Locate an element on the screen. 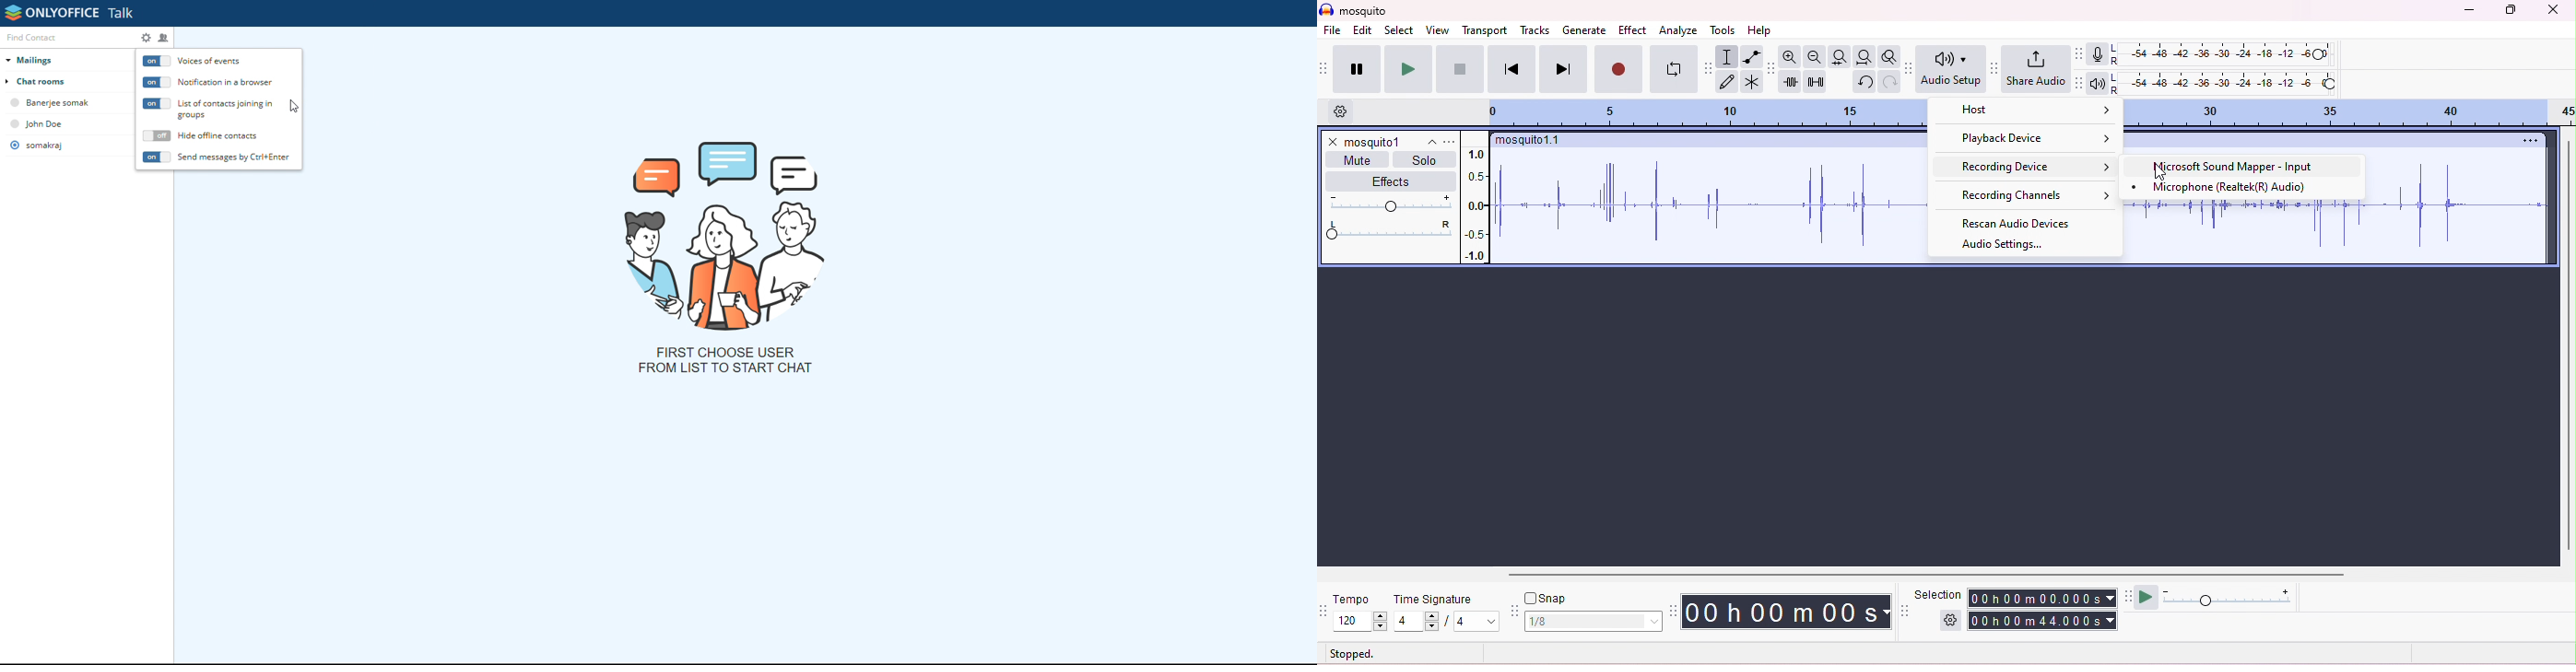  redo is located at coordinates (1888, 81).